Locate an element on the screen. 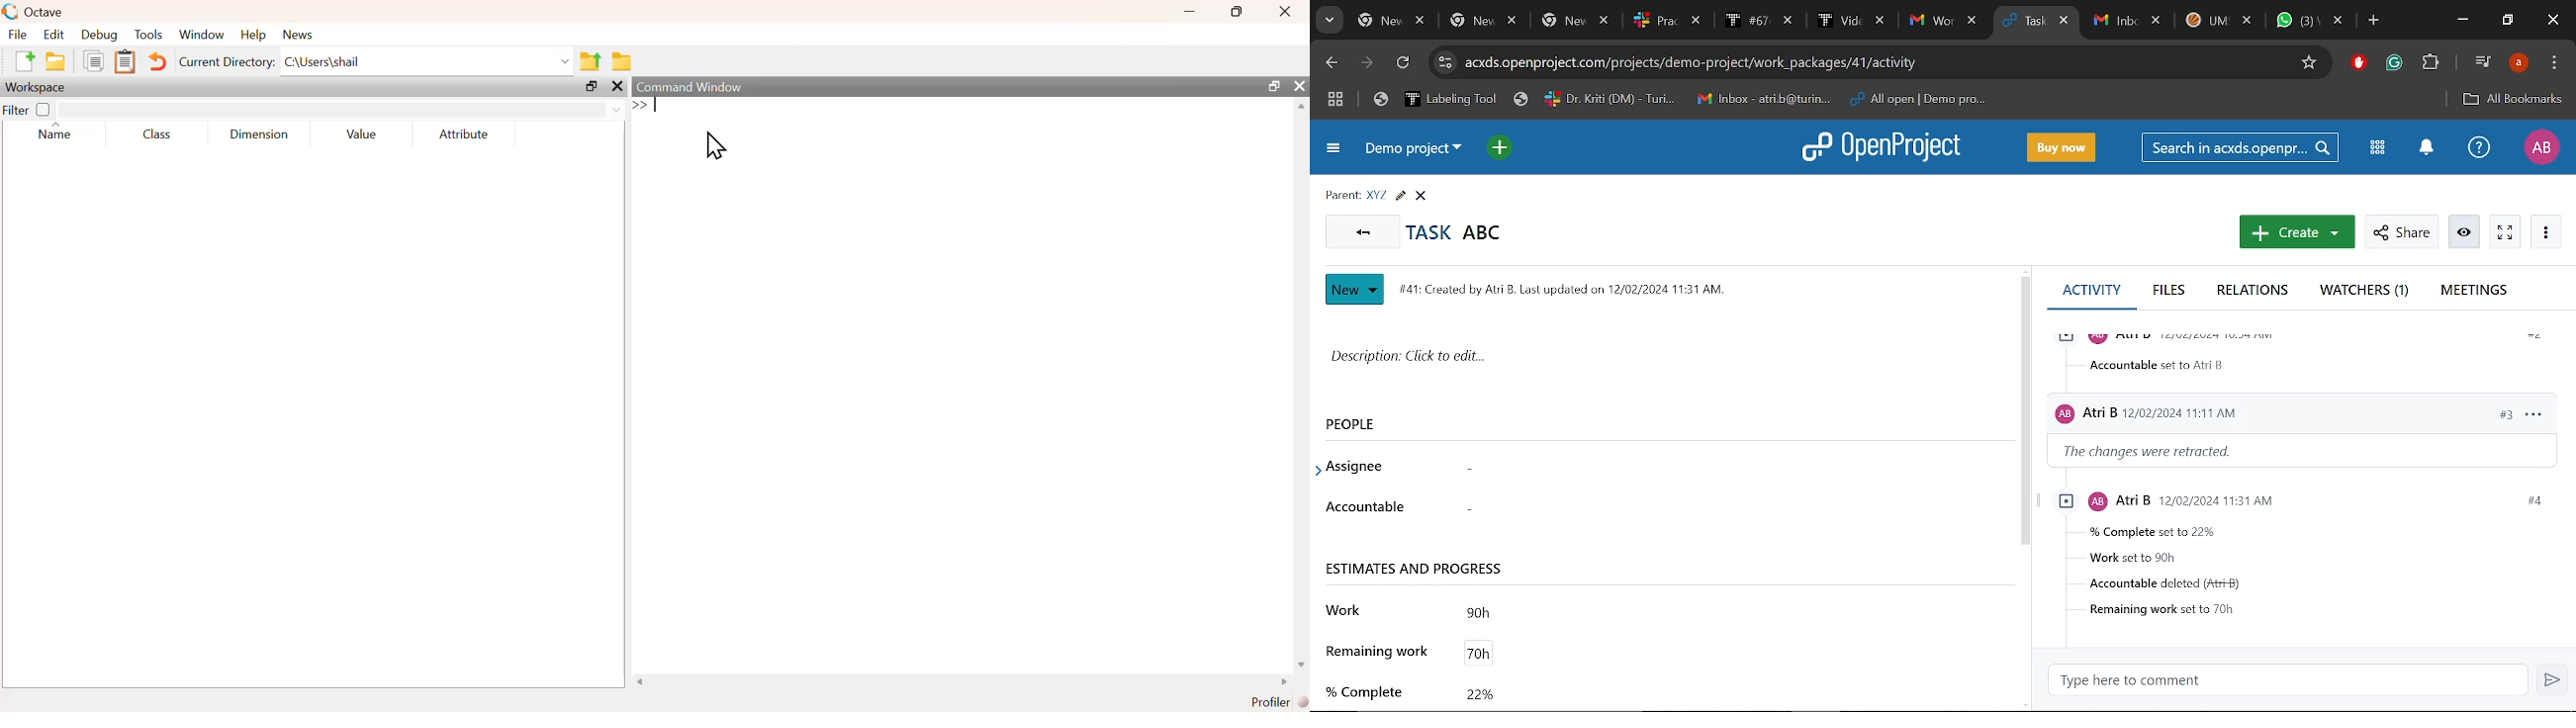 The width and height of the screenshot is (2576, 728). class is located at coordinates (155, 134).